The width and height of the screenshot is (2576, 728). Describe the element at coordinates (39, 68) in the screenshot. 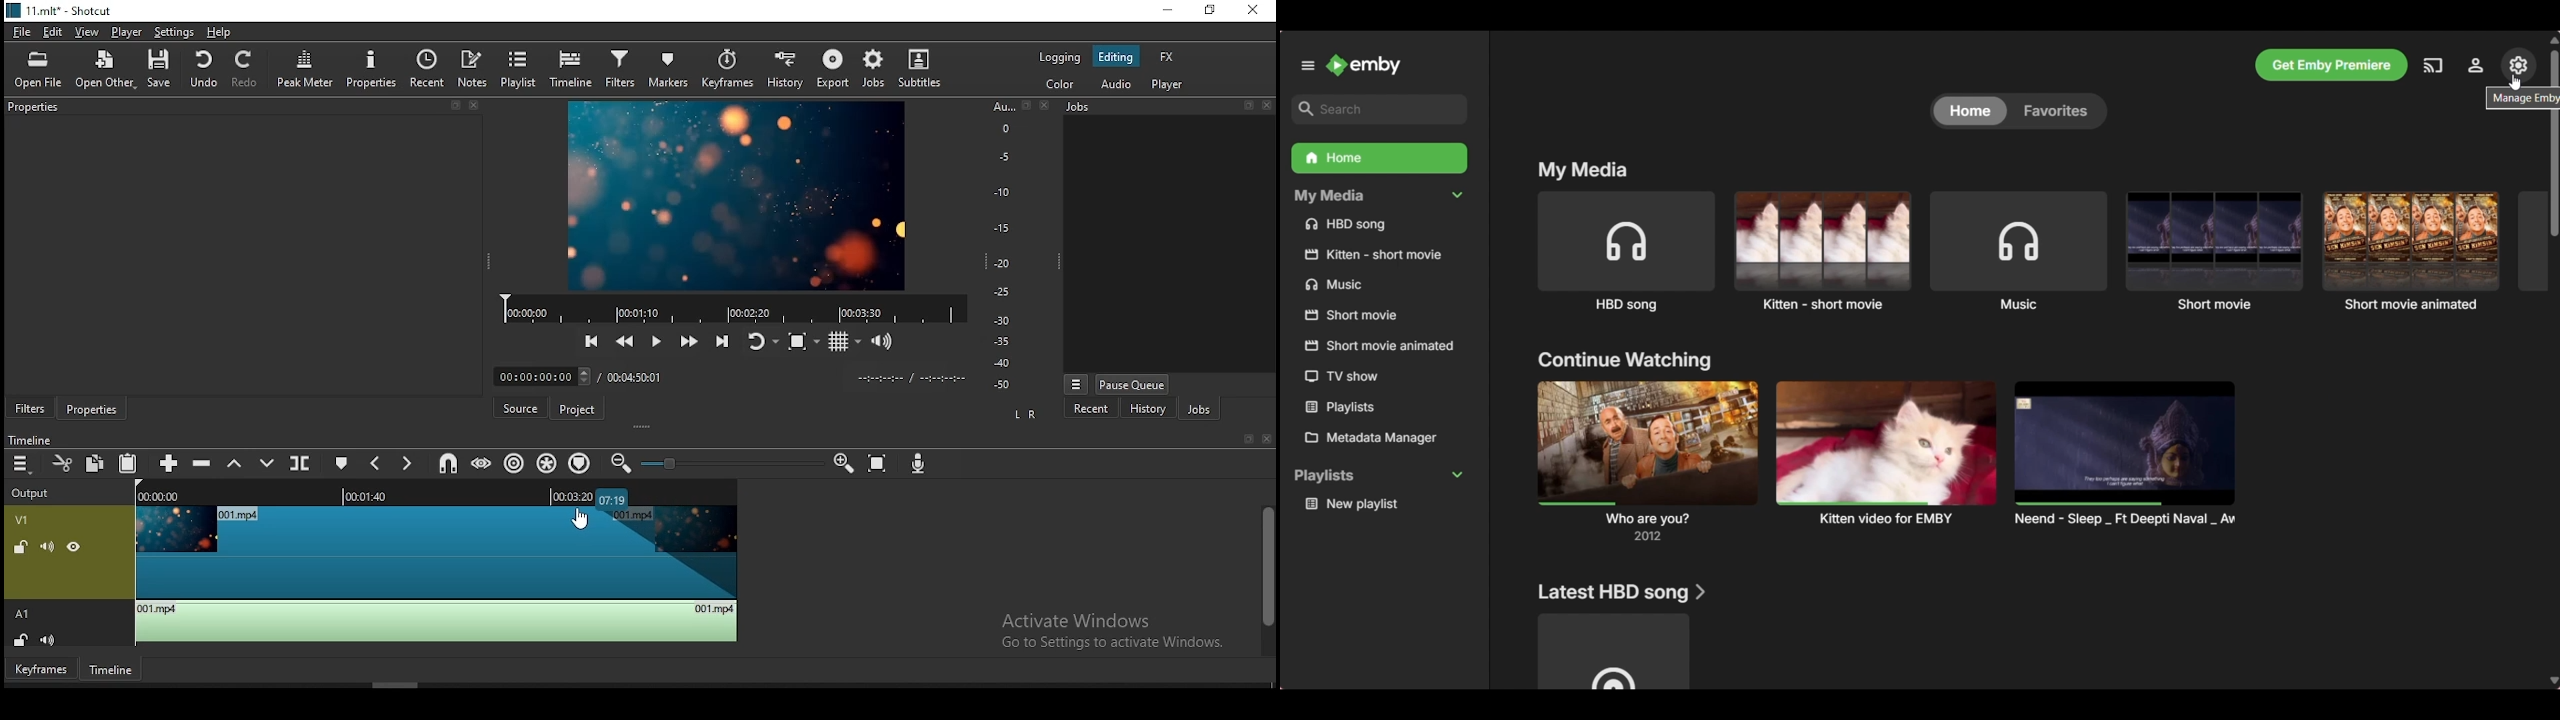

I see `open file` at that location.